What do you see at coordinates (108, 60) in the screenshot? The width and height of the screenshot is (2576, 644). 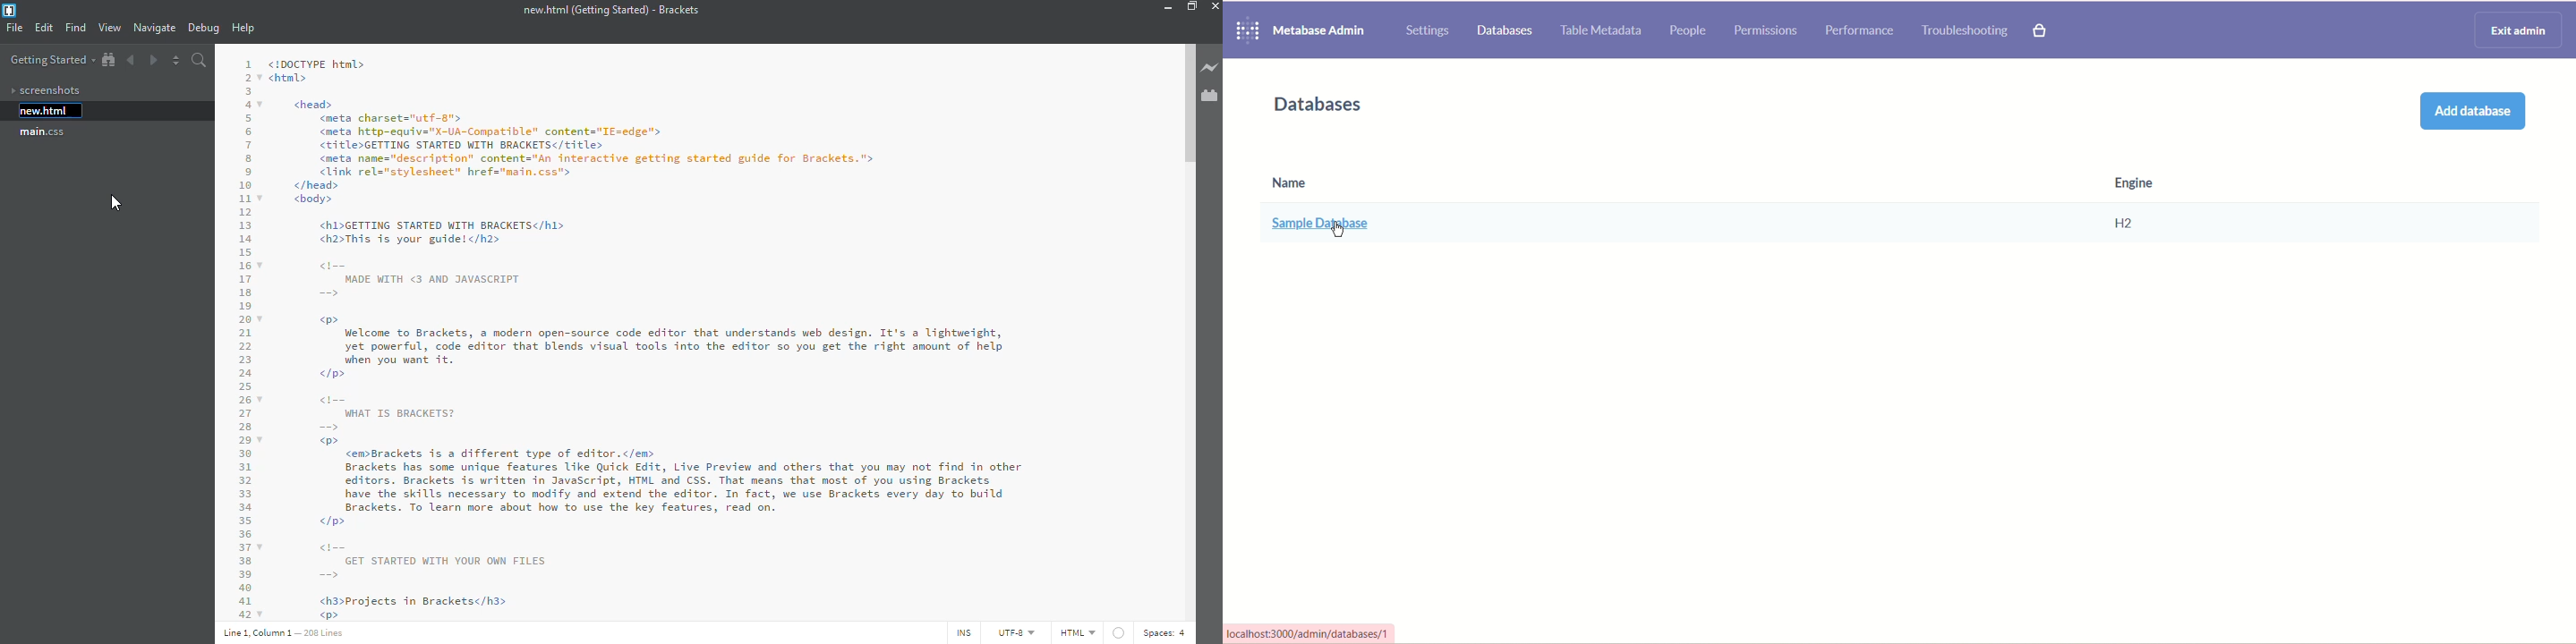 I see `show in file tree` at bounding box center [108, 60].